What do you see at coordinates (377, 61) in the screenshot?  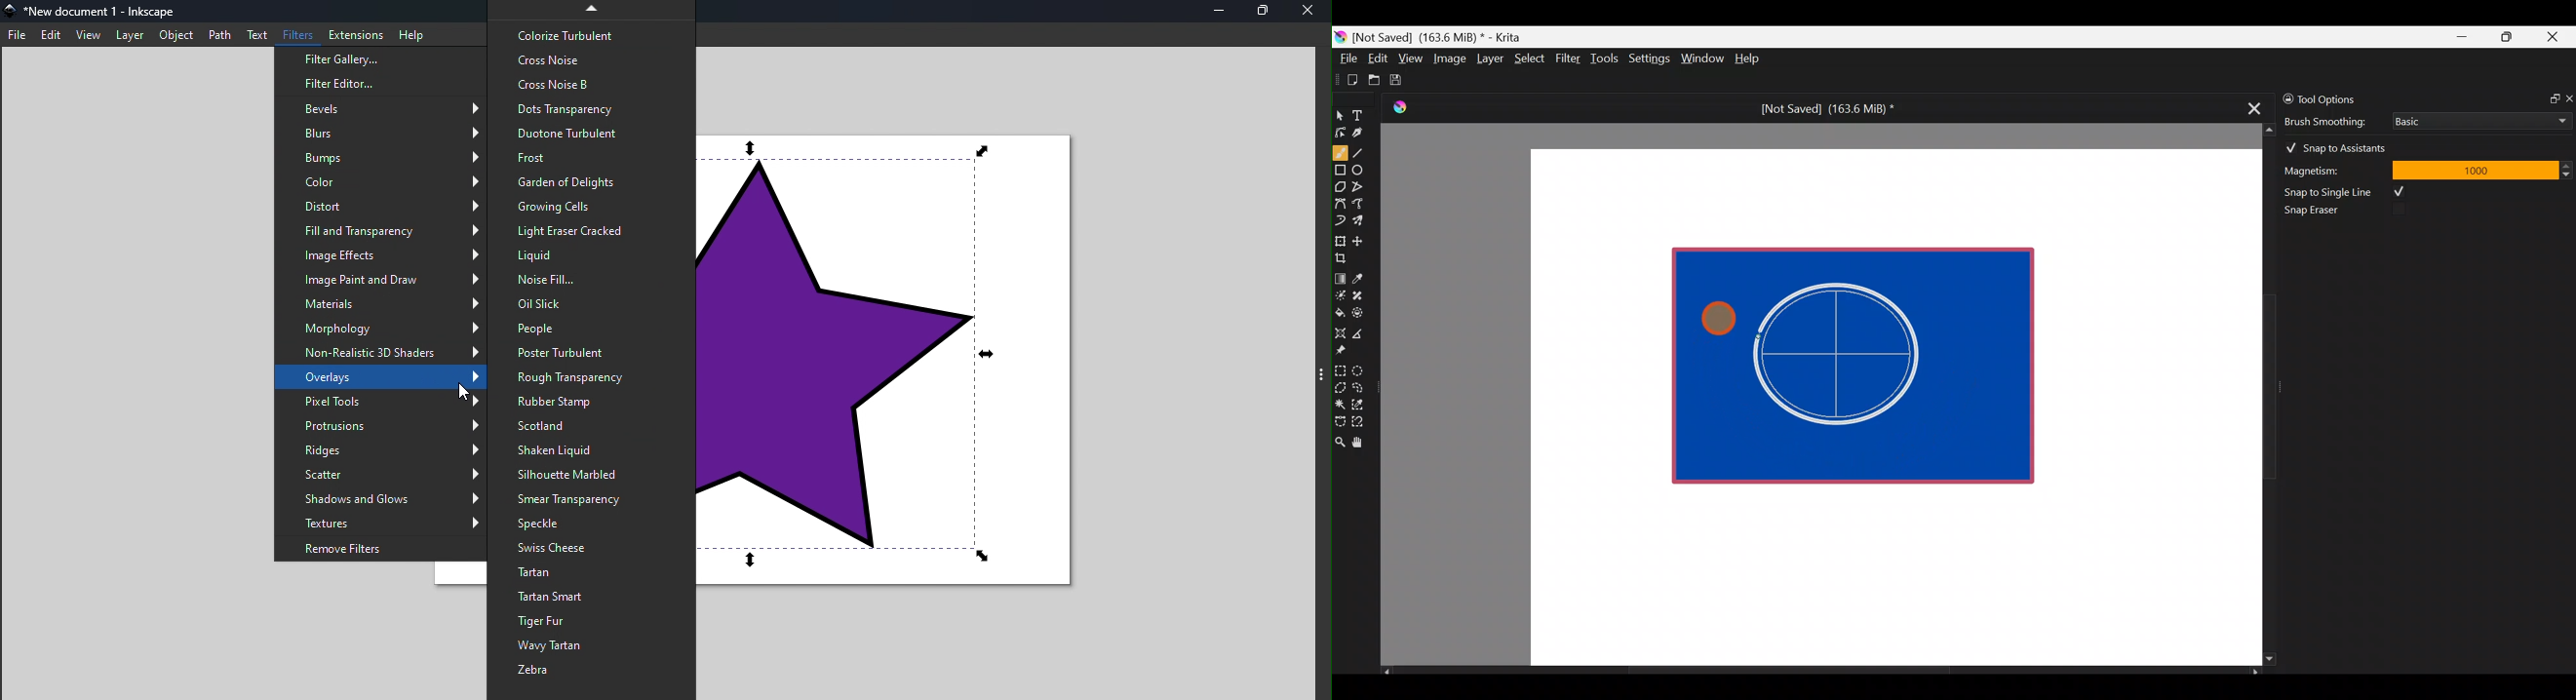 I see `Filter gallery` at bounding box center [377, 61].